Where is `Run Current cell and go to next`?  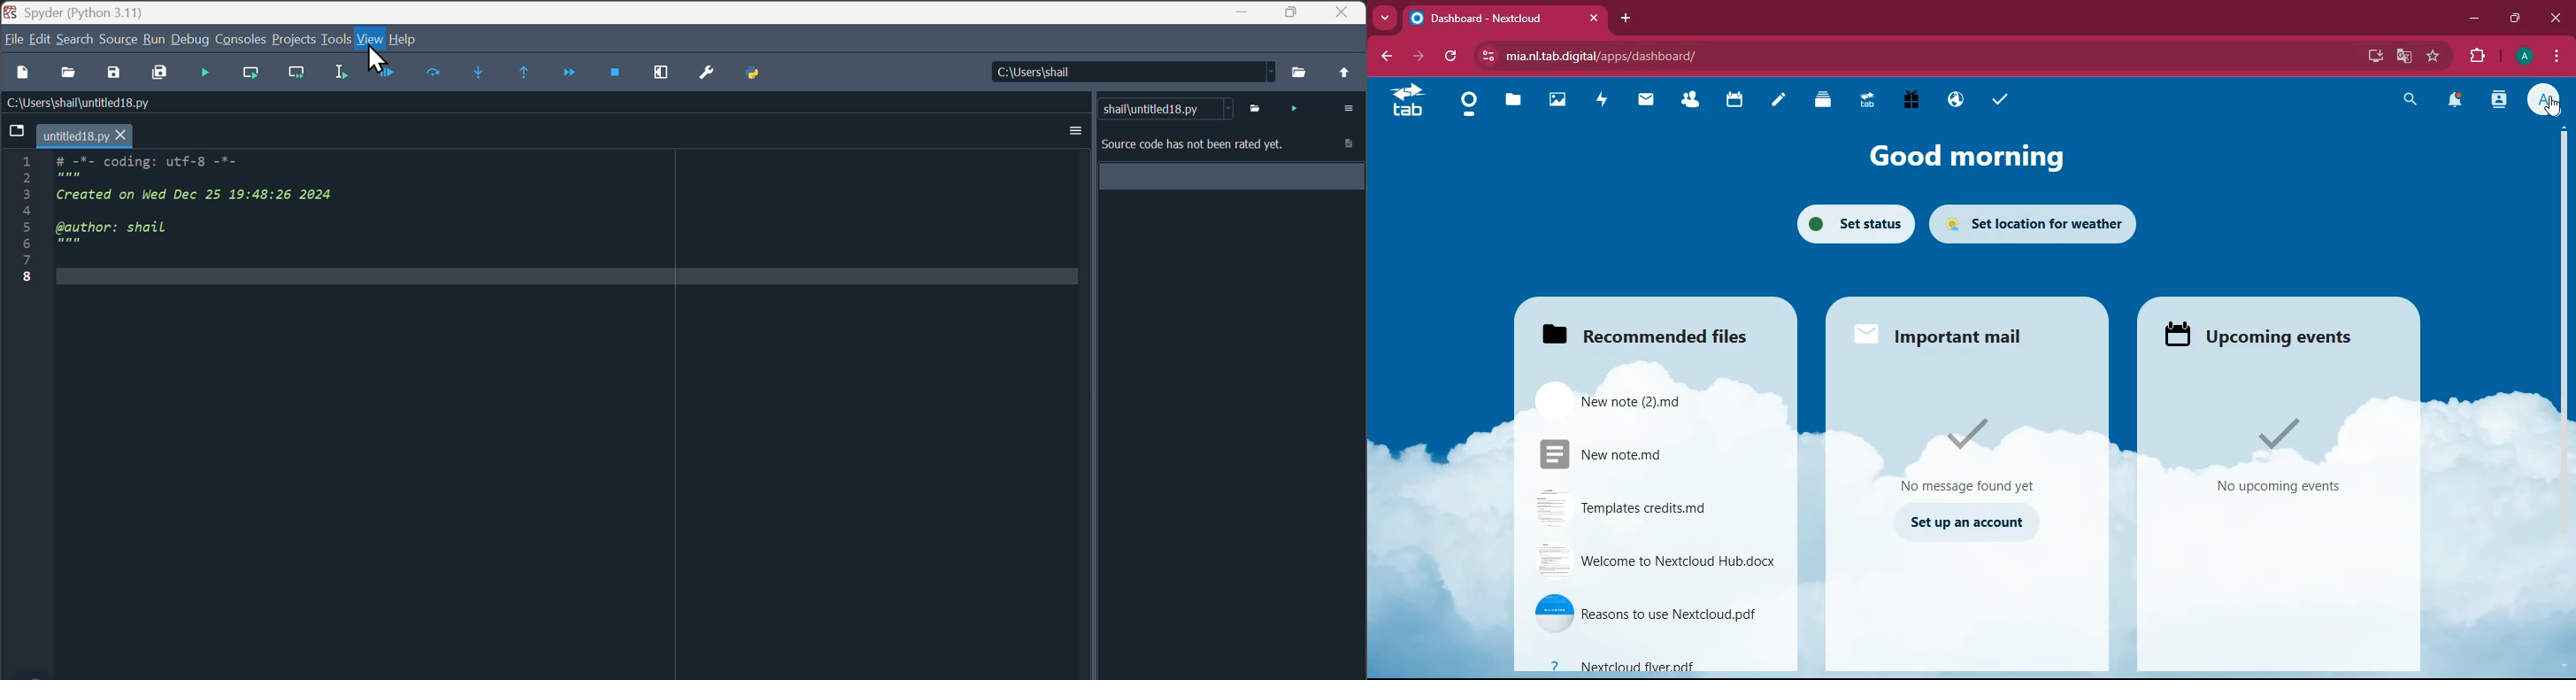 Run Current cell and go to next is located at coordinates (303, 74).